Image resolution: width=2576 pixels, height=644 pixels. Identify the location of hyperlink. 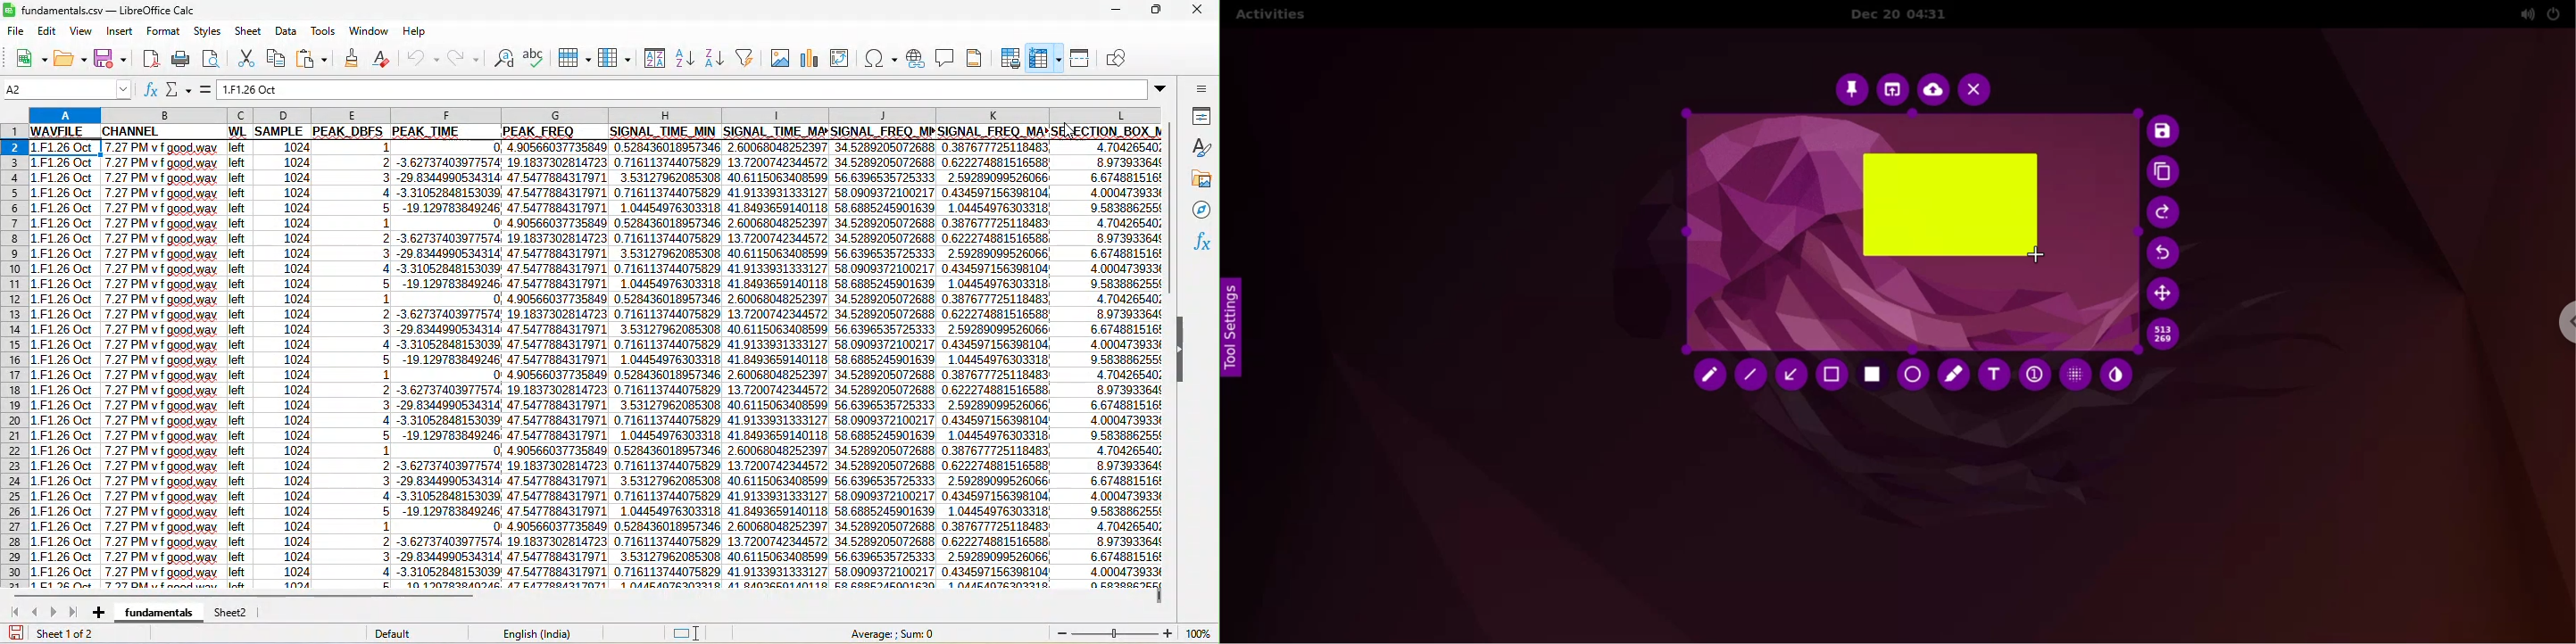
(914, 57).